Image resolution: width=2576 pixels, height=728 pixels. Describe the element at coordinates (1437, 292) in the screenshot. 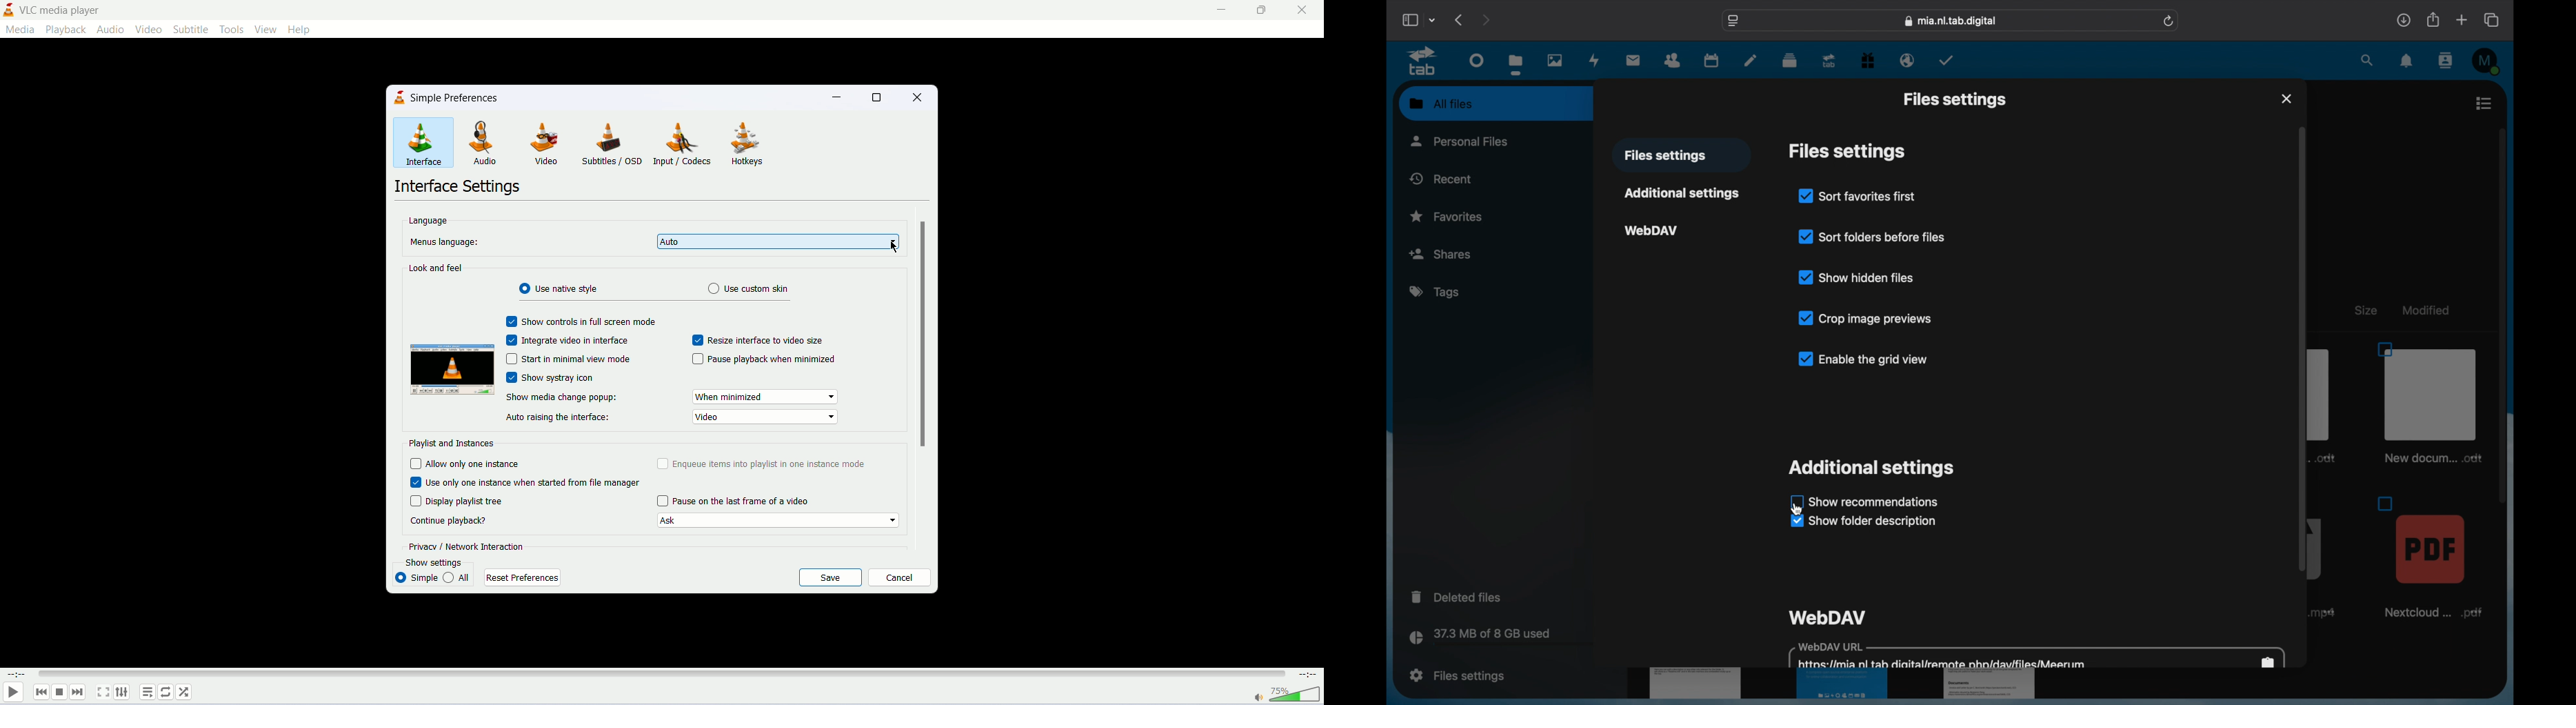

I see `tags` at that location.